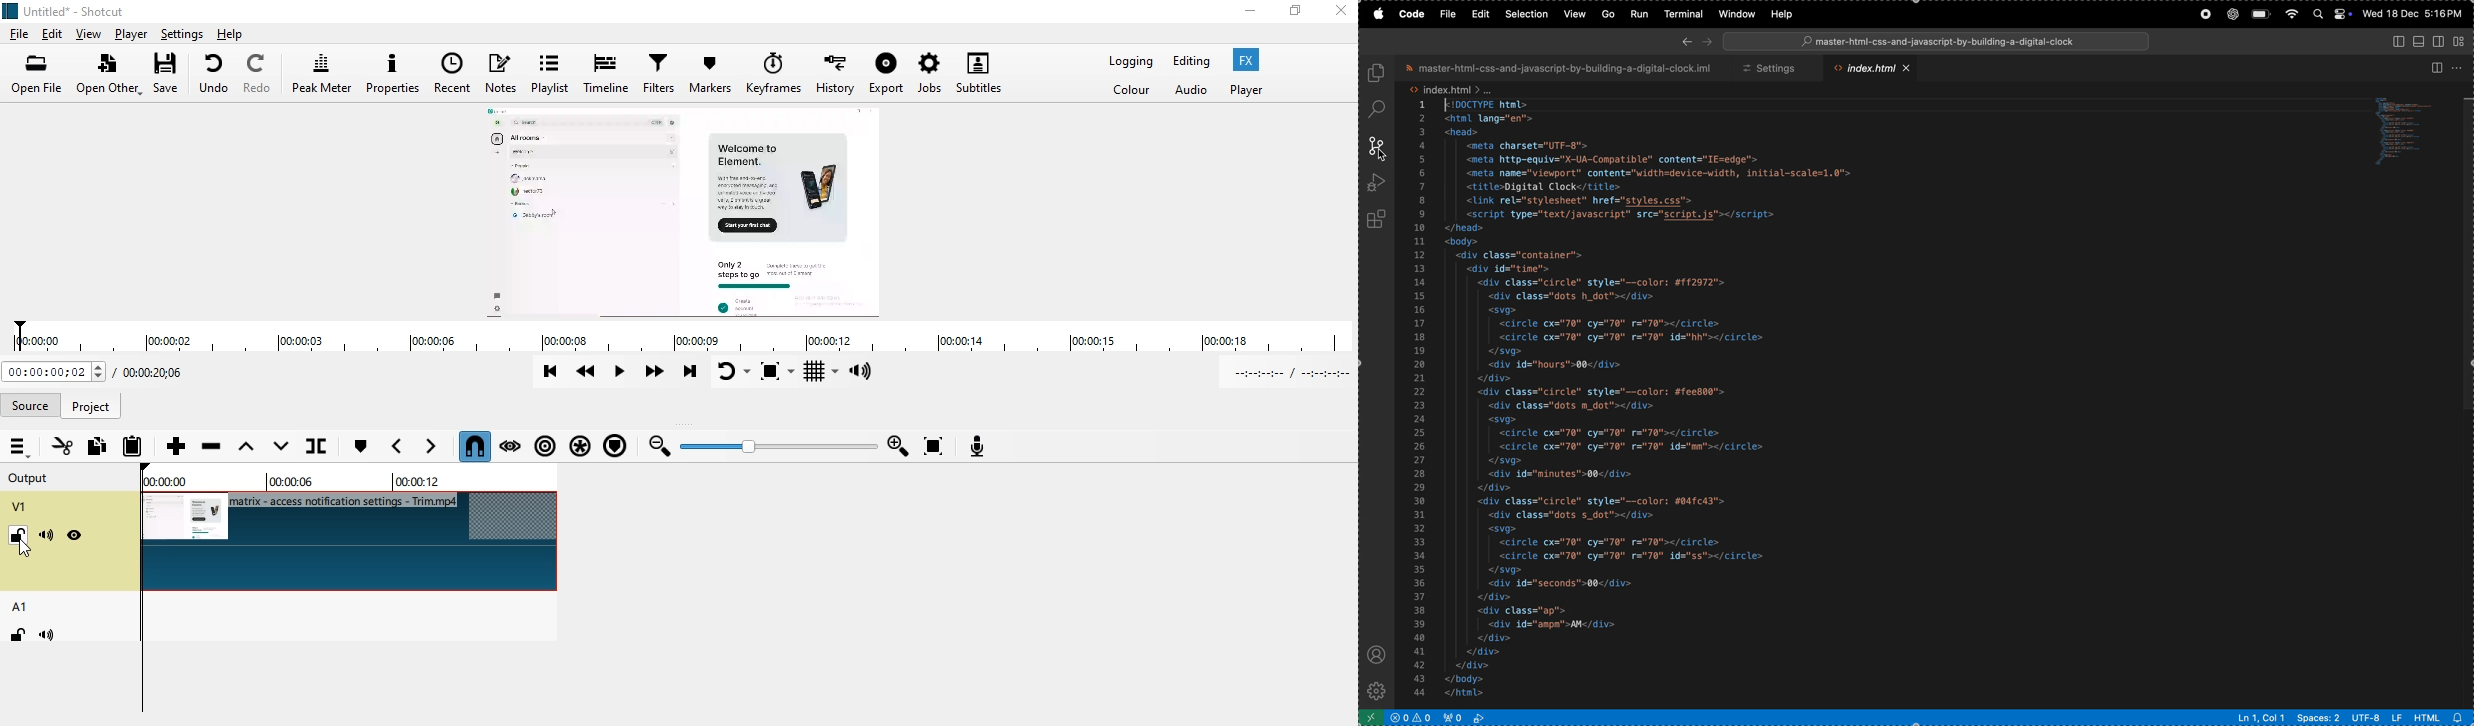  What do you see at coordinates (932, 445) in the screenshot?
I see `zoom timeline to fit` at bounding box center [932, 445].